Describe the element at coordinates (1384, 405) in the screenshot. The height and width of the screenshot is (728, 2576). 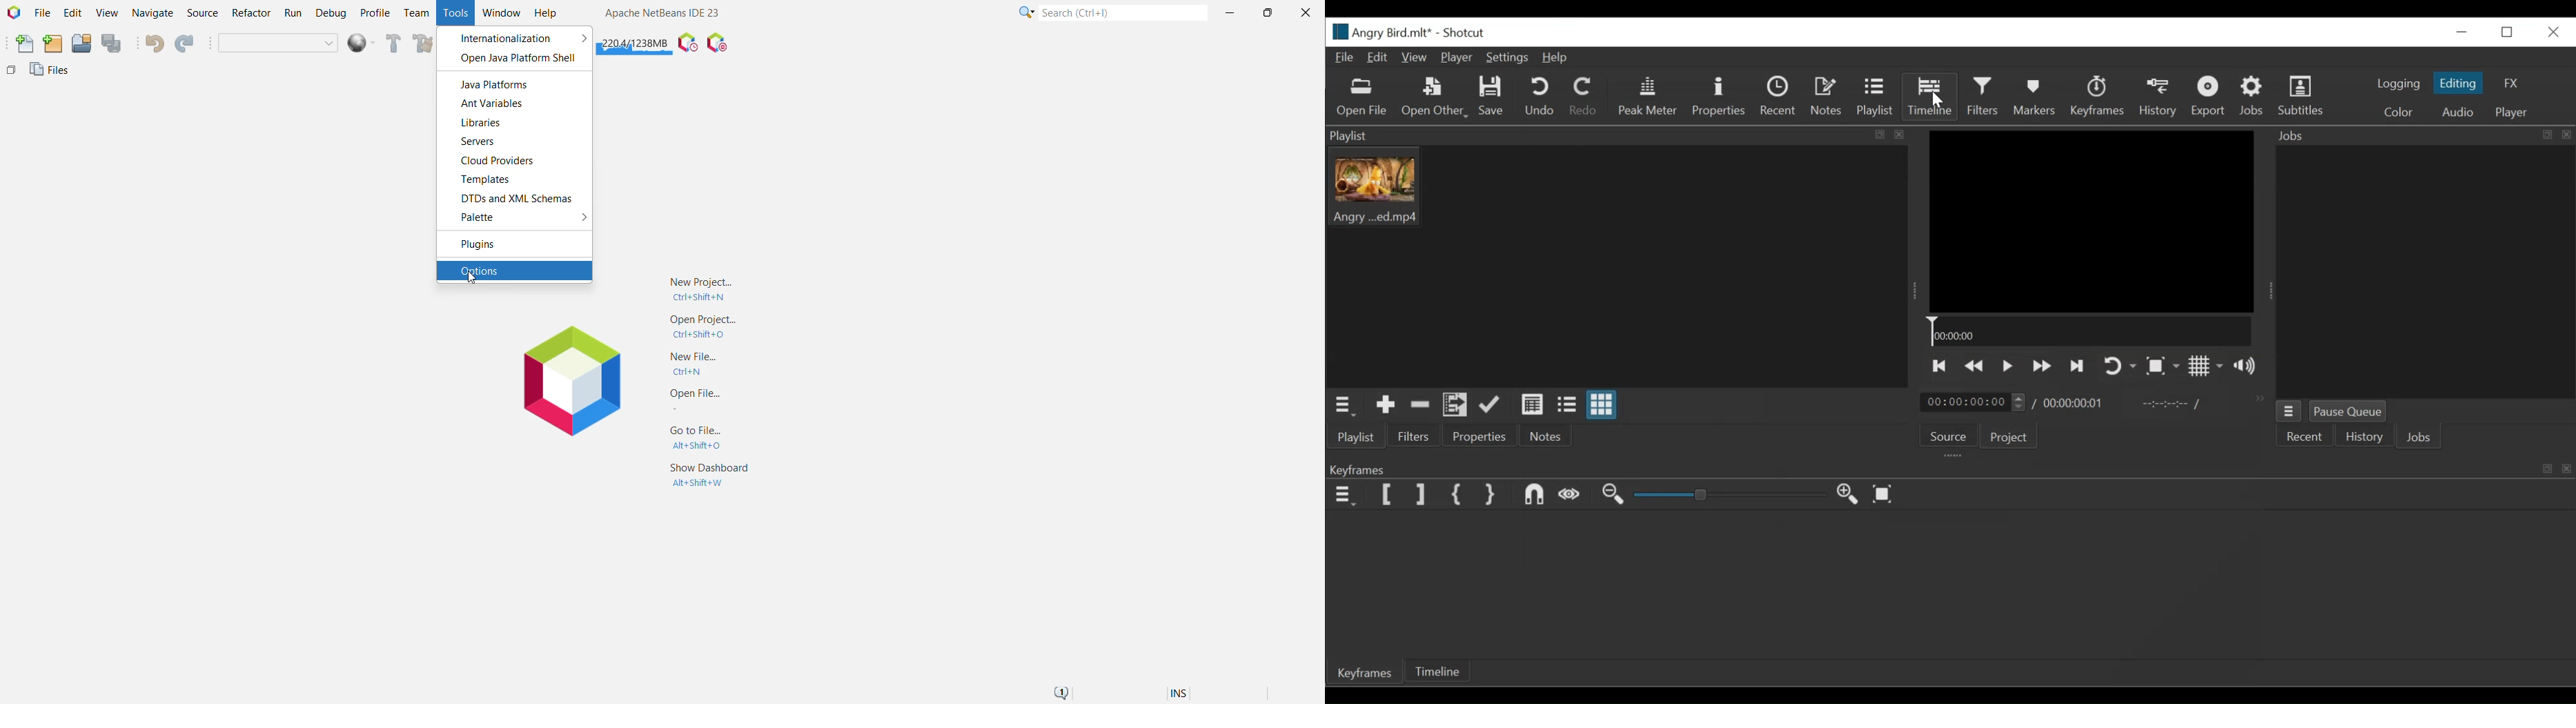
I see `Add the Source to the playlist` at that location.